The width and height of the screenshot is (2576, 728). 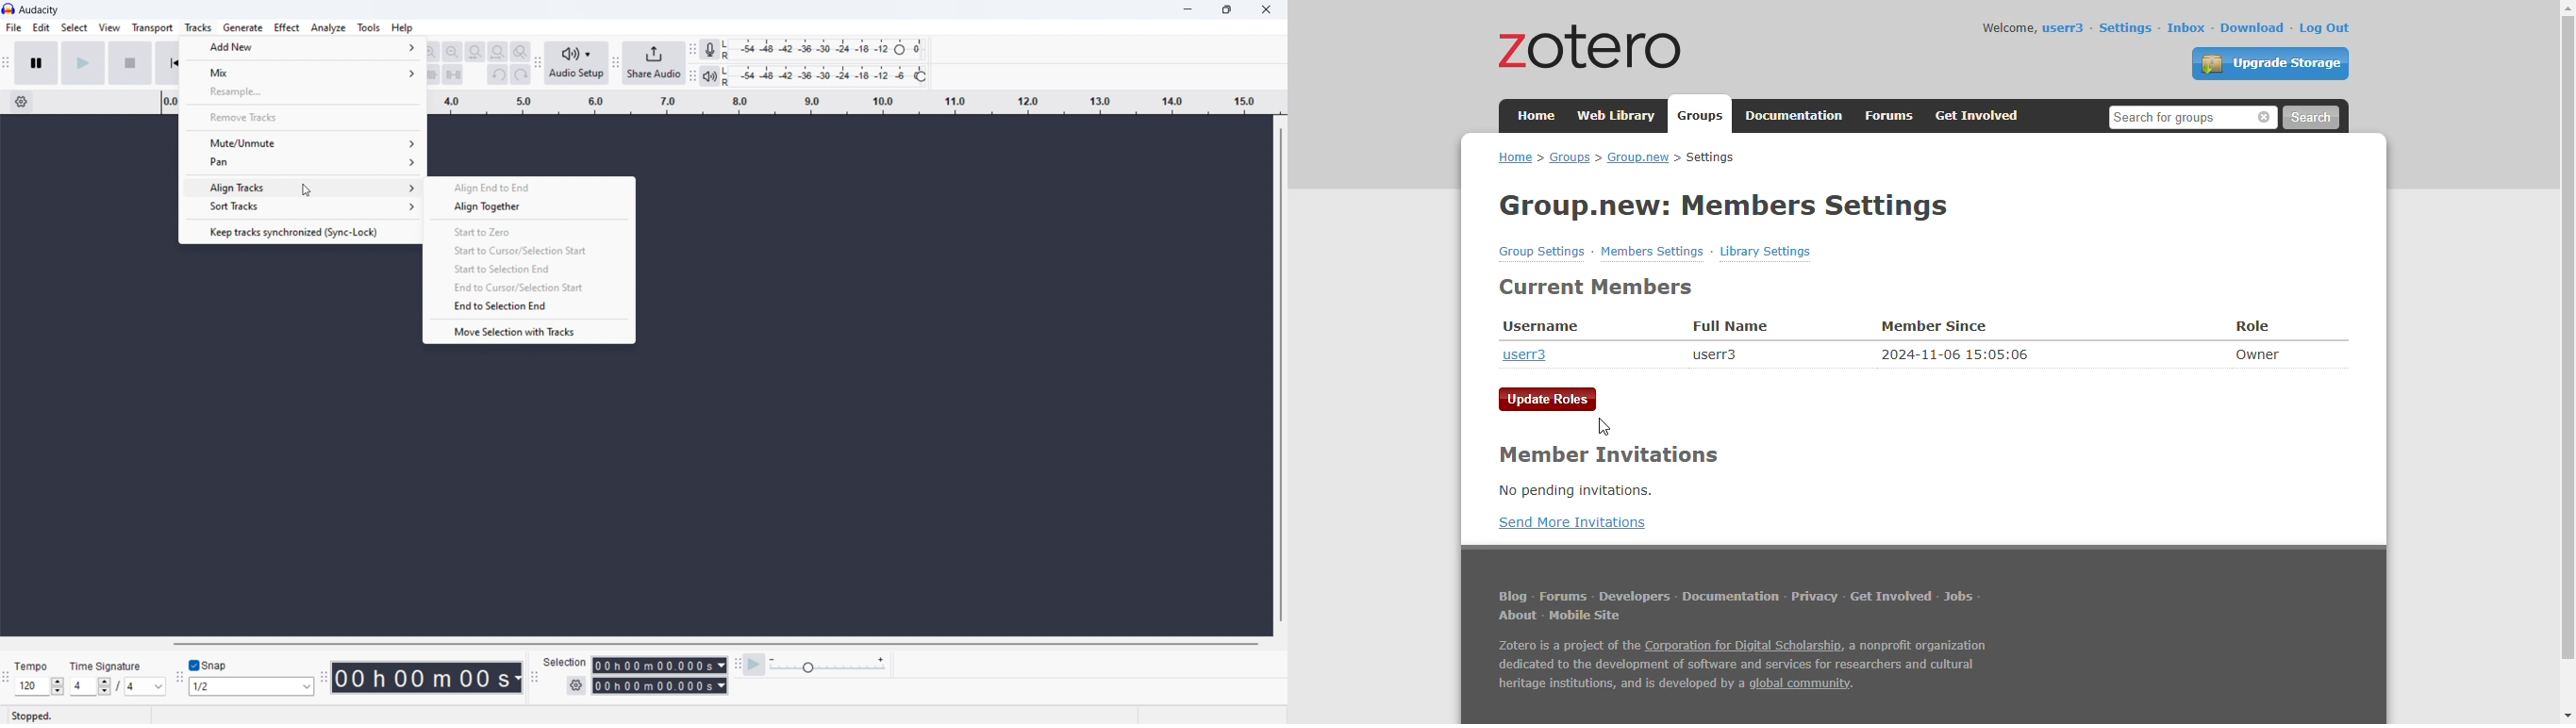 I want to click on add new, so click(x=302, y=48).